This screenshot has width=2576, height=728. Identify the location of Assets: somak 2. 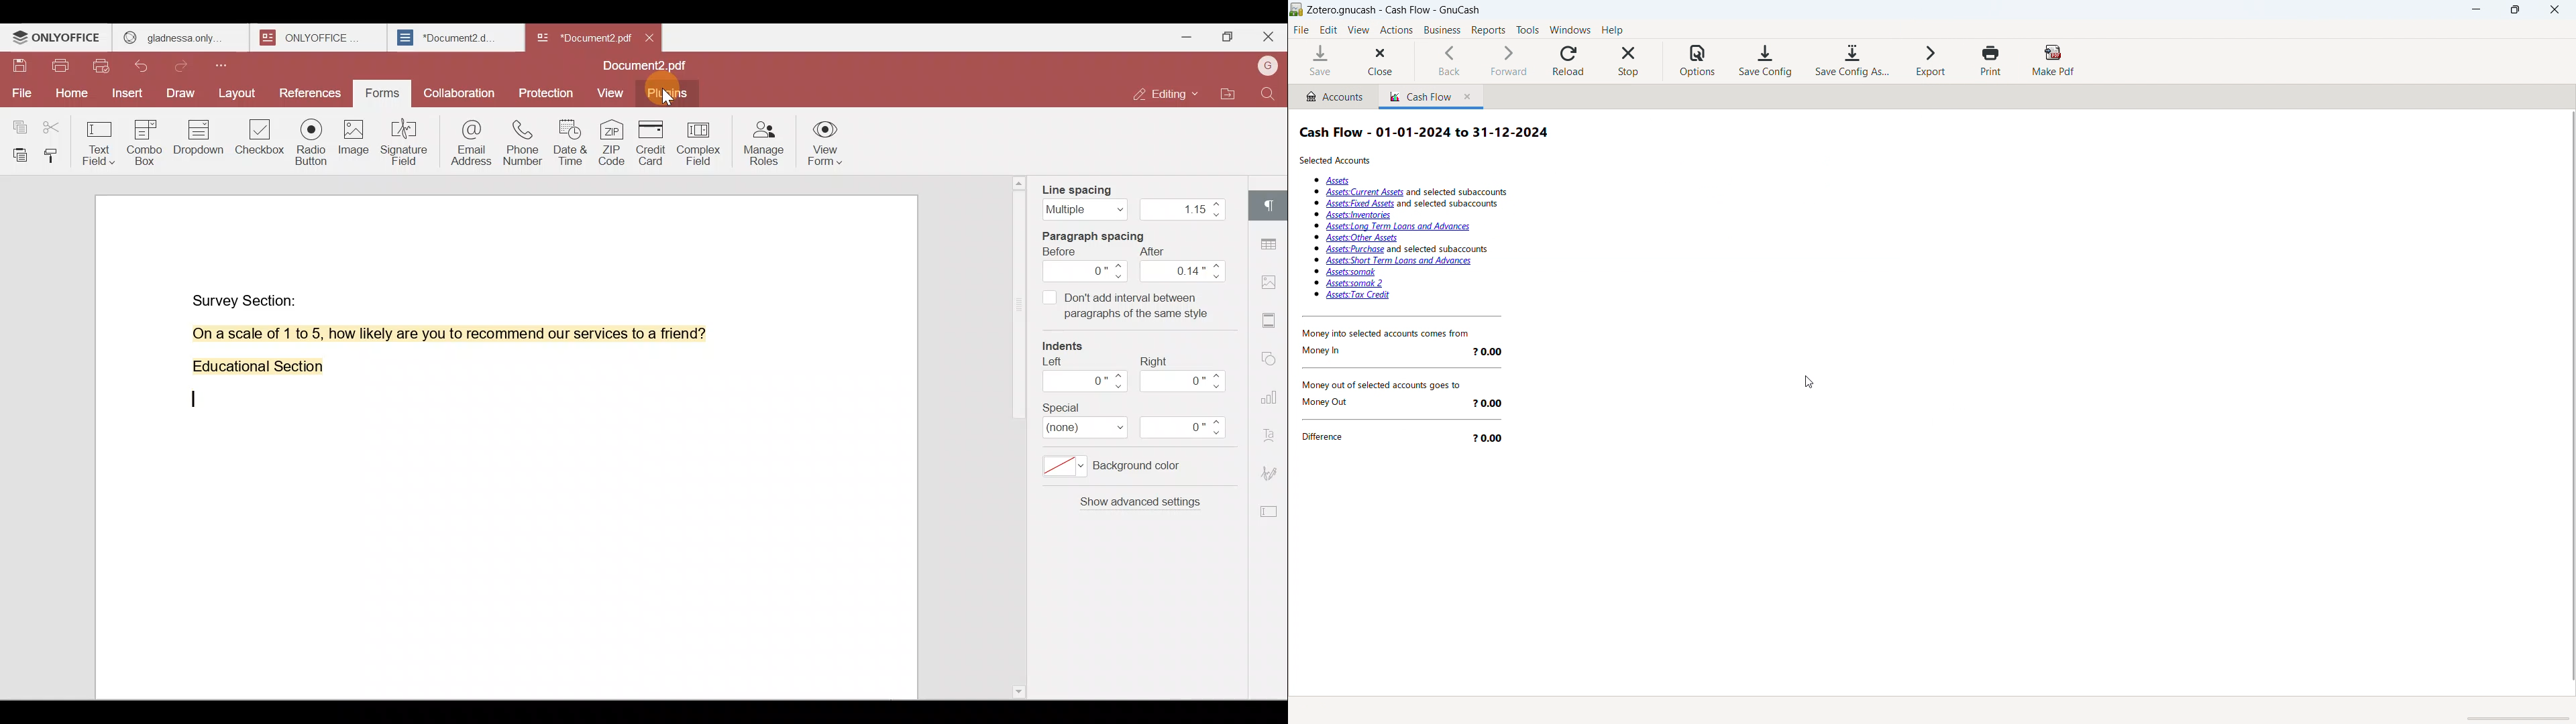
(1354, 284).